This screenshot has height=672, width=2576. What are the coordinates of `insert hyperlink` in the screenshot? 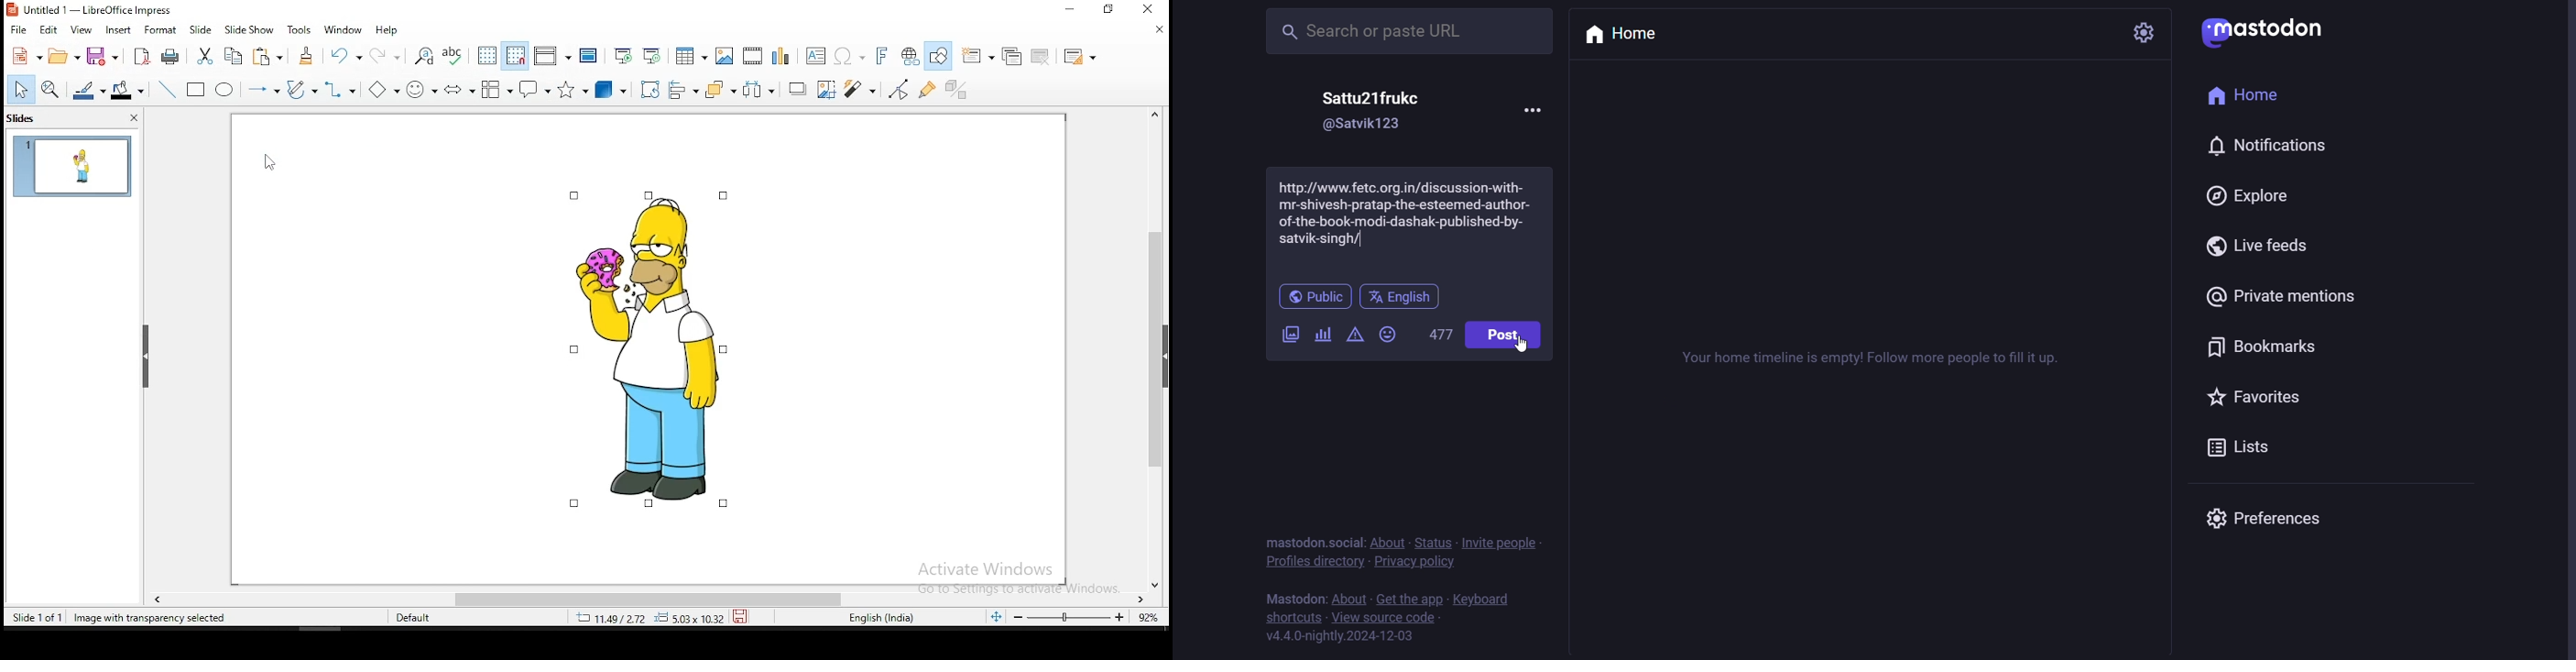 It's located at (911, 57).